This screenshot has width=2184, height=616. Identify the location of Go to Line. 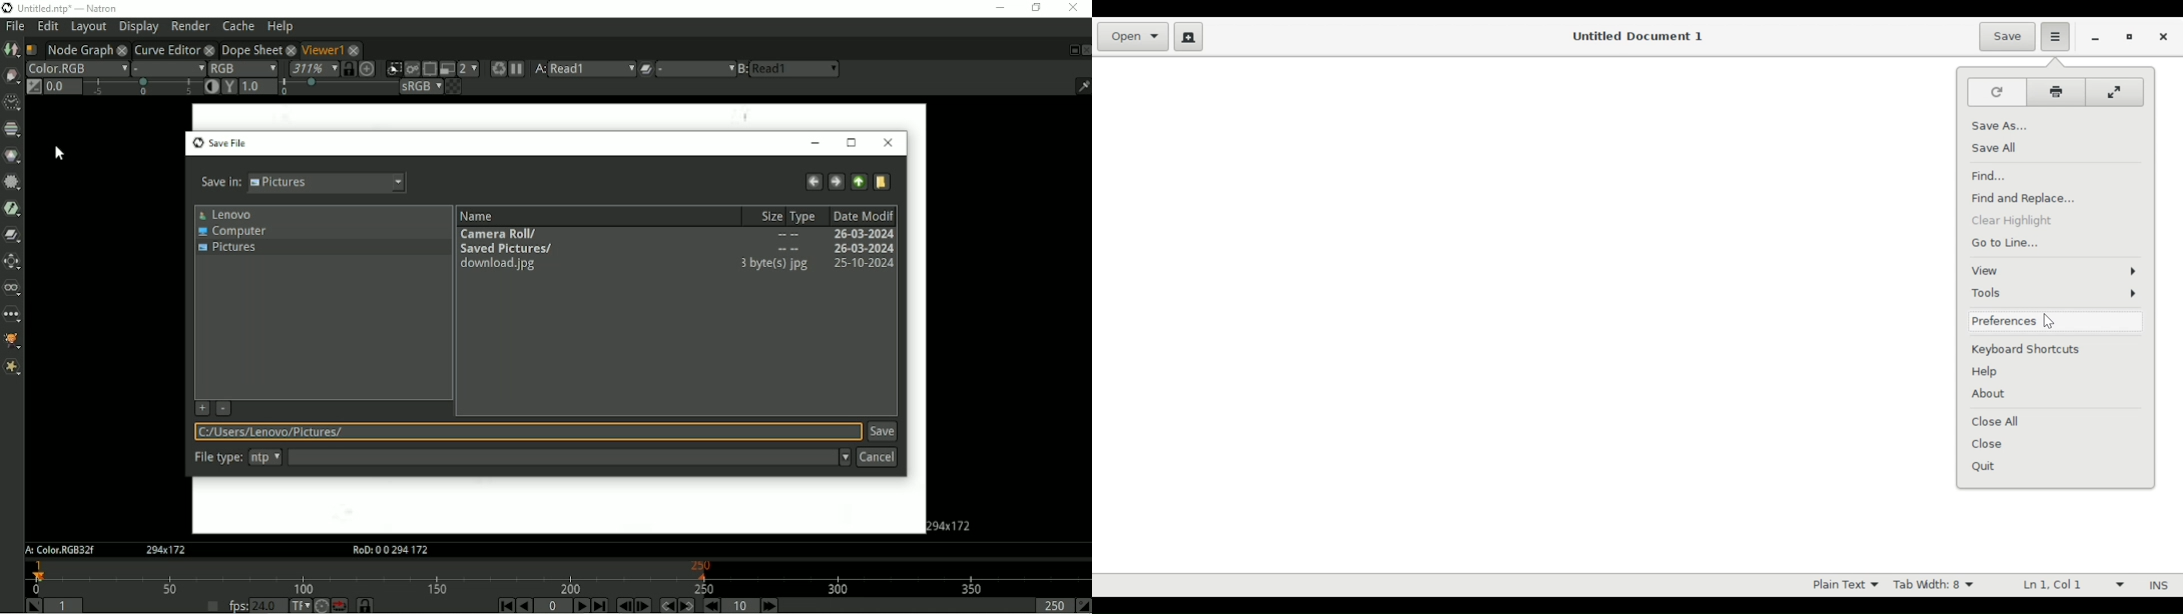
(2008, 243).